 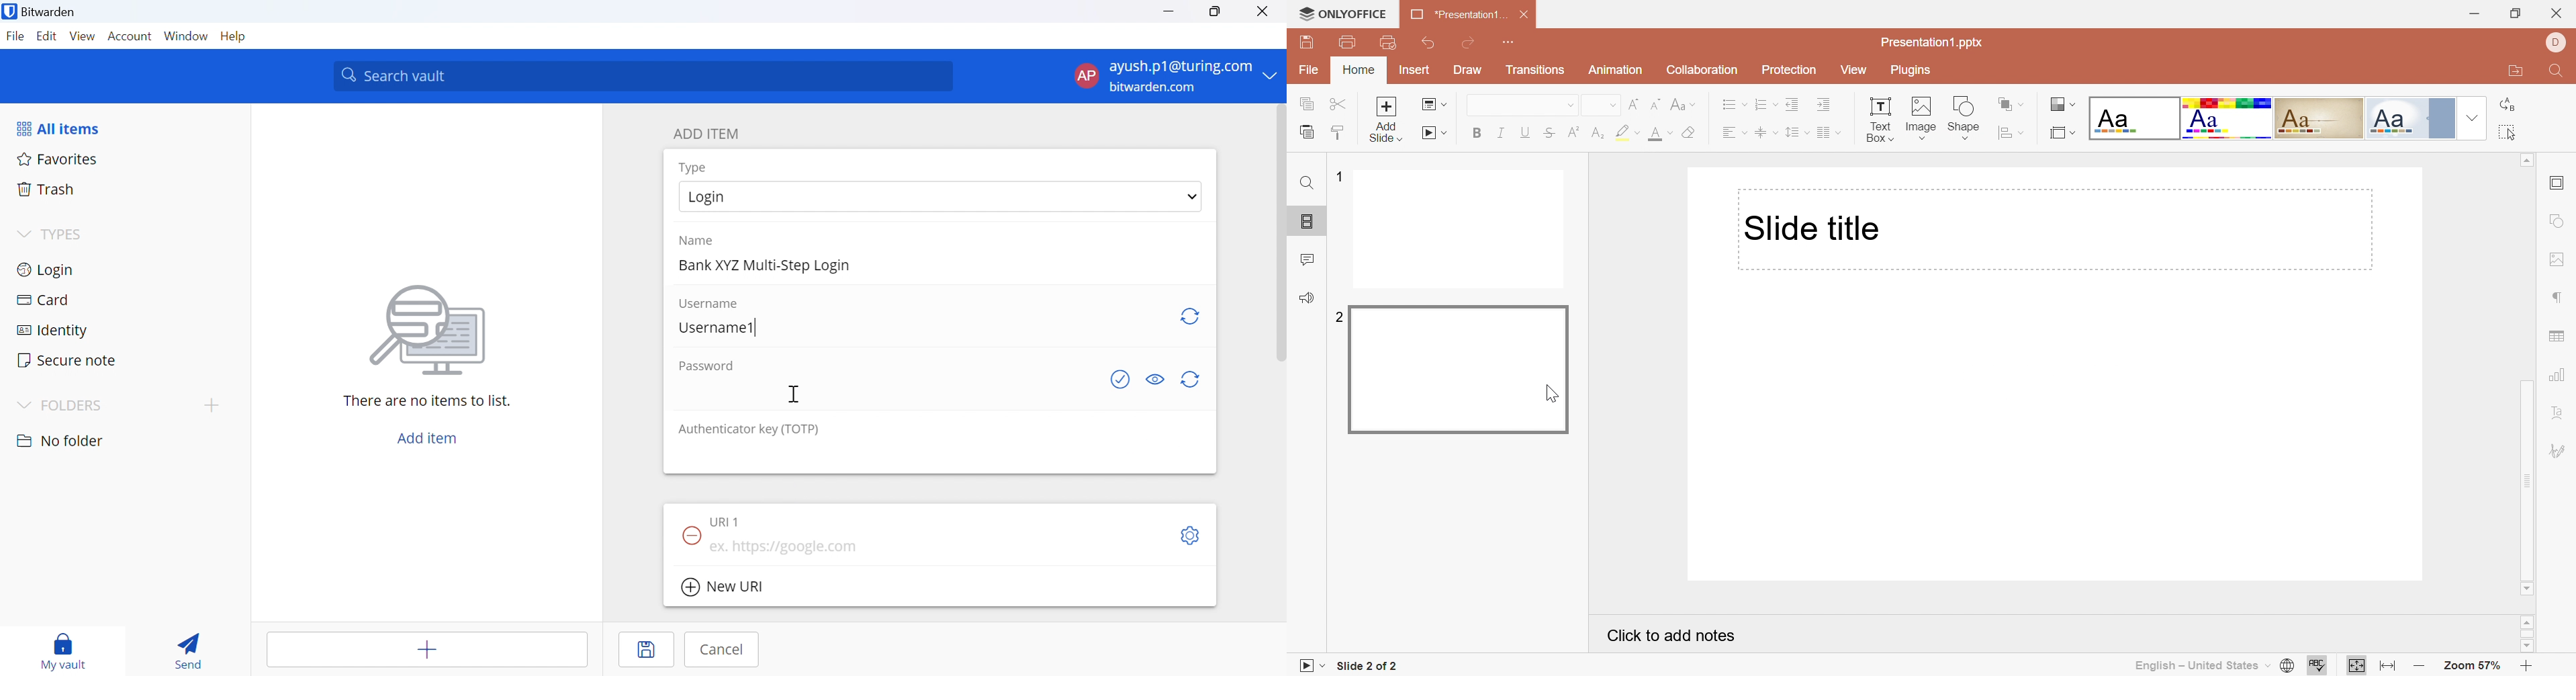 What do you see at coordinates (1306, 42) in the screenshot?
I see `Save` at bounding box center [1306, 42].